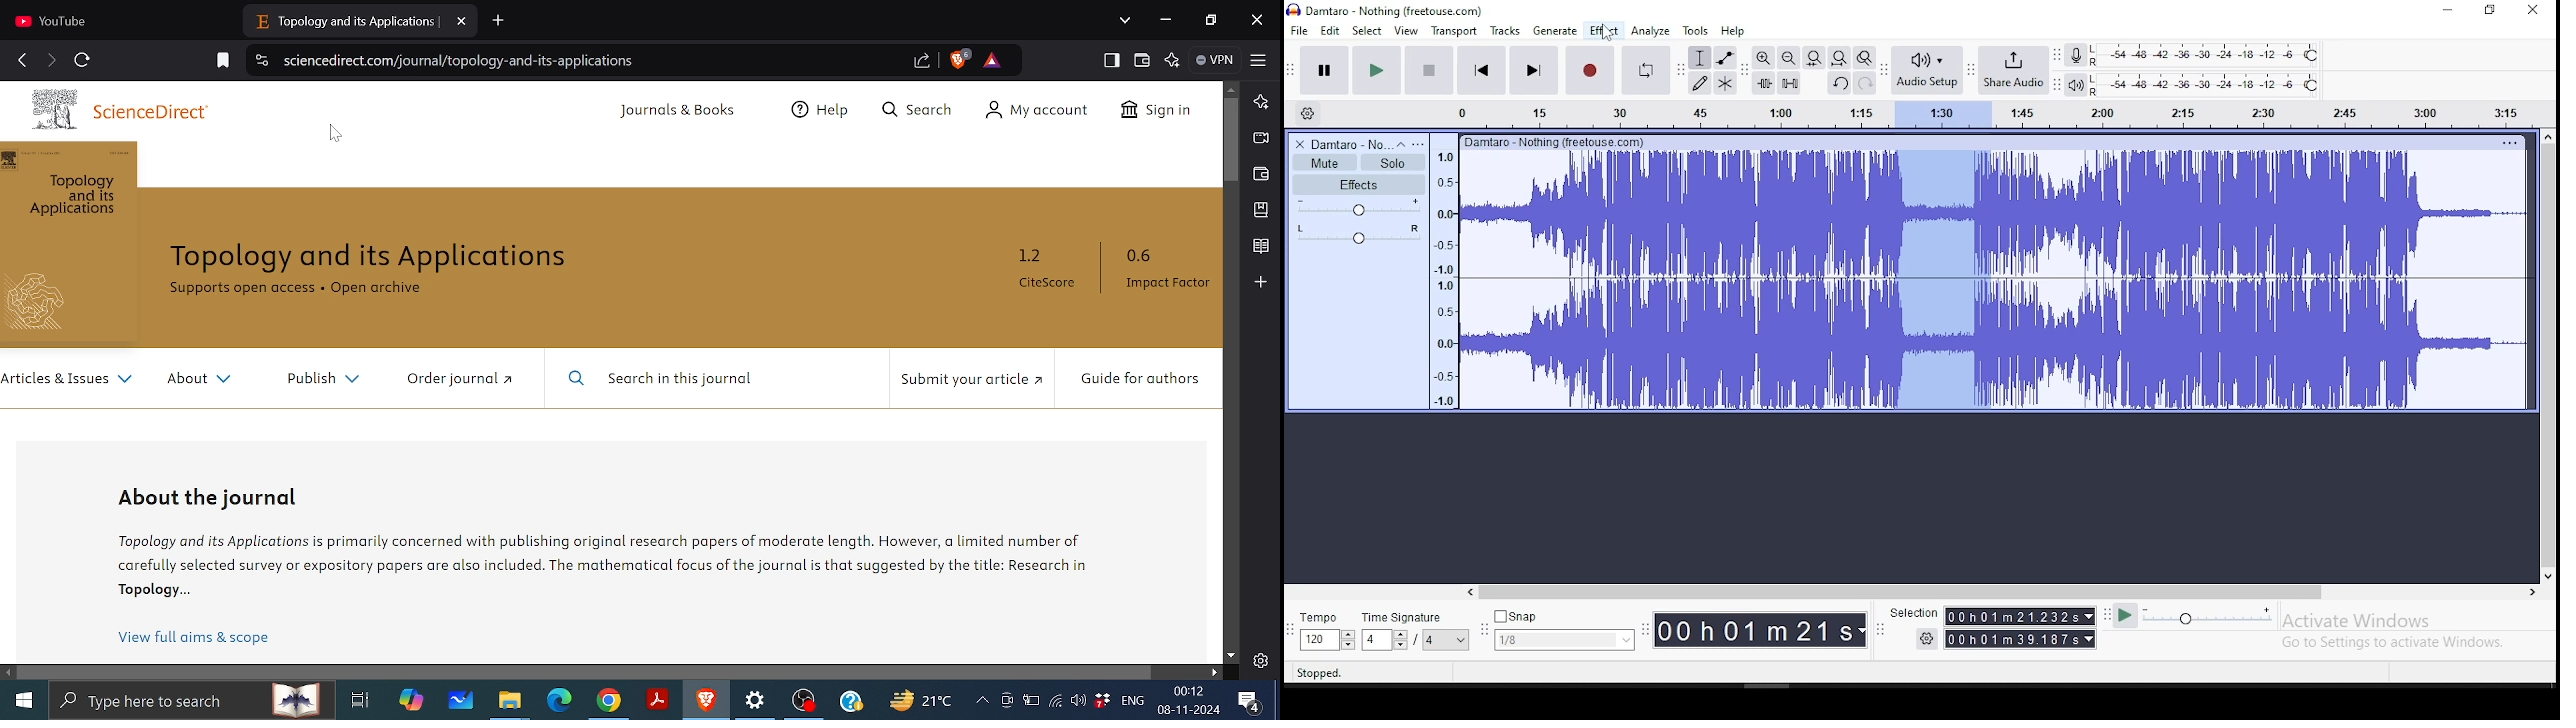  What do you see at coordinates (1553, 31) in the screenshot?
I see `generate` at bounding box center [1553, 31].